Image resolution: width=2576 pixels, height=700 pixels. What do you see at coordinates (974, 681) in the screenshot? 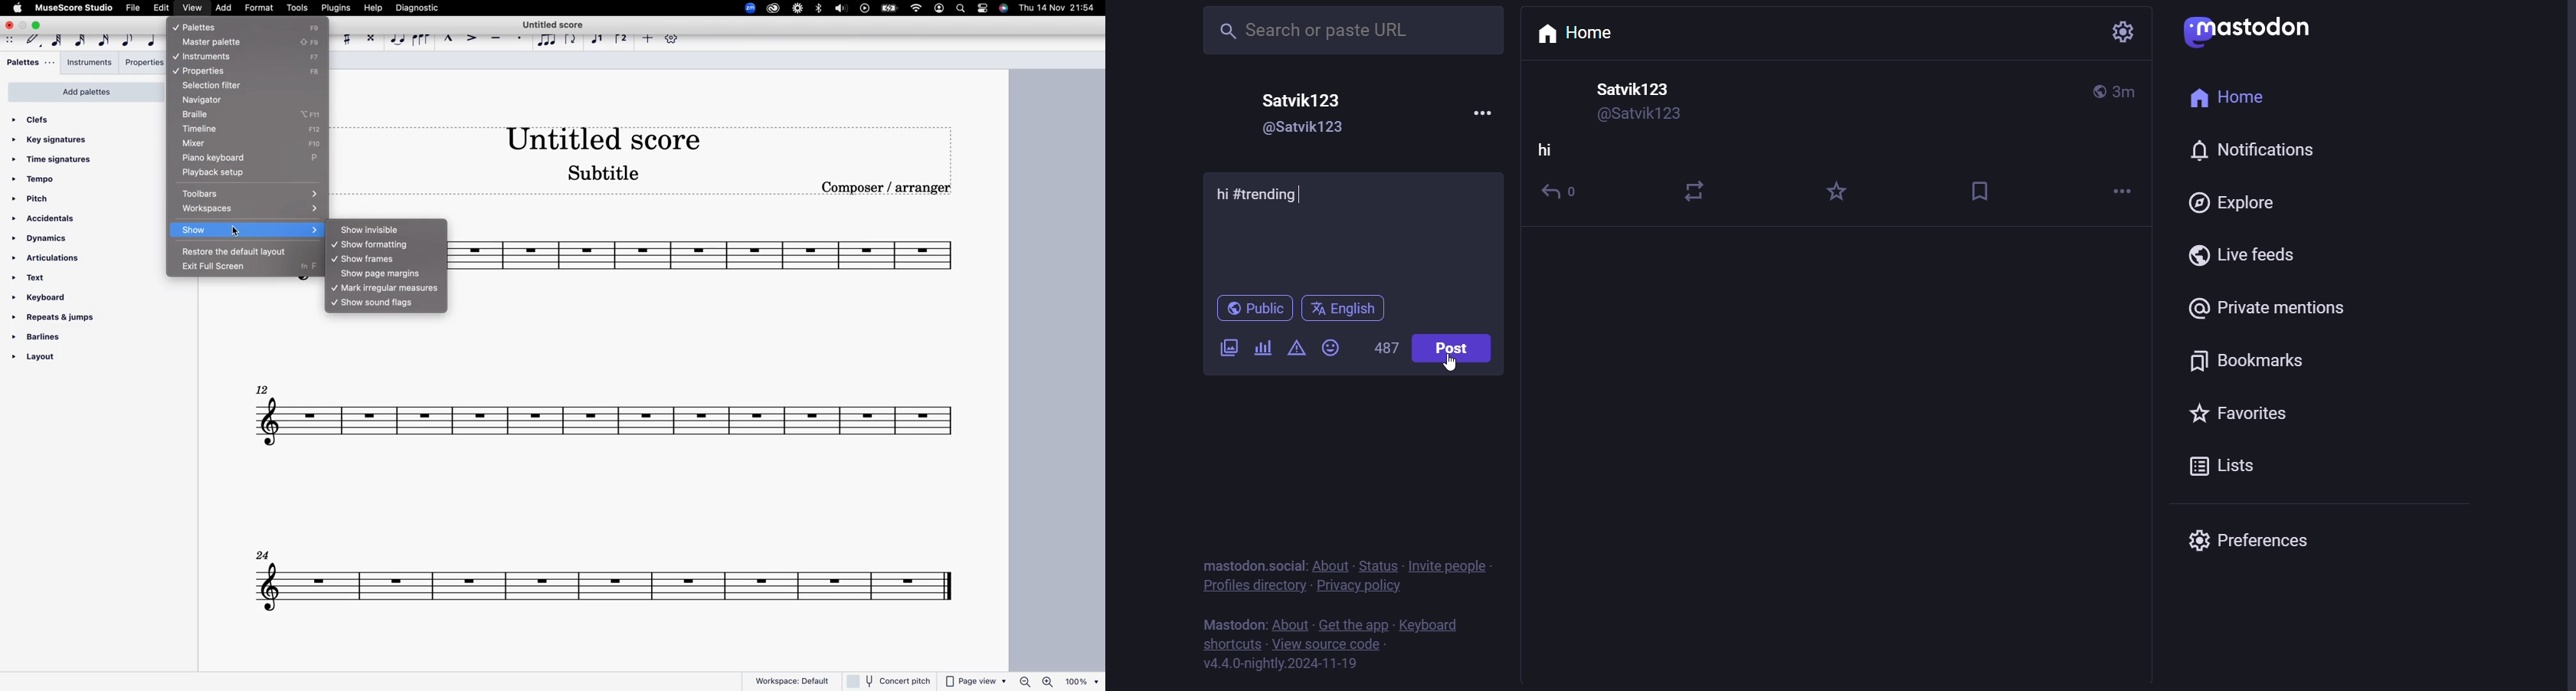
I see `page view` at bounding box center [974, 681].